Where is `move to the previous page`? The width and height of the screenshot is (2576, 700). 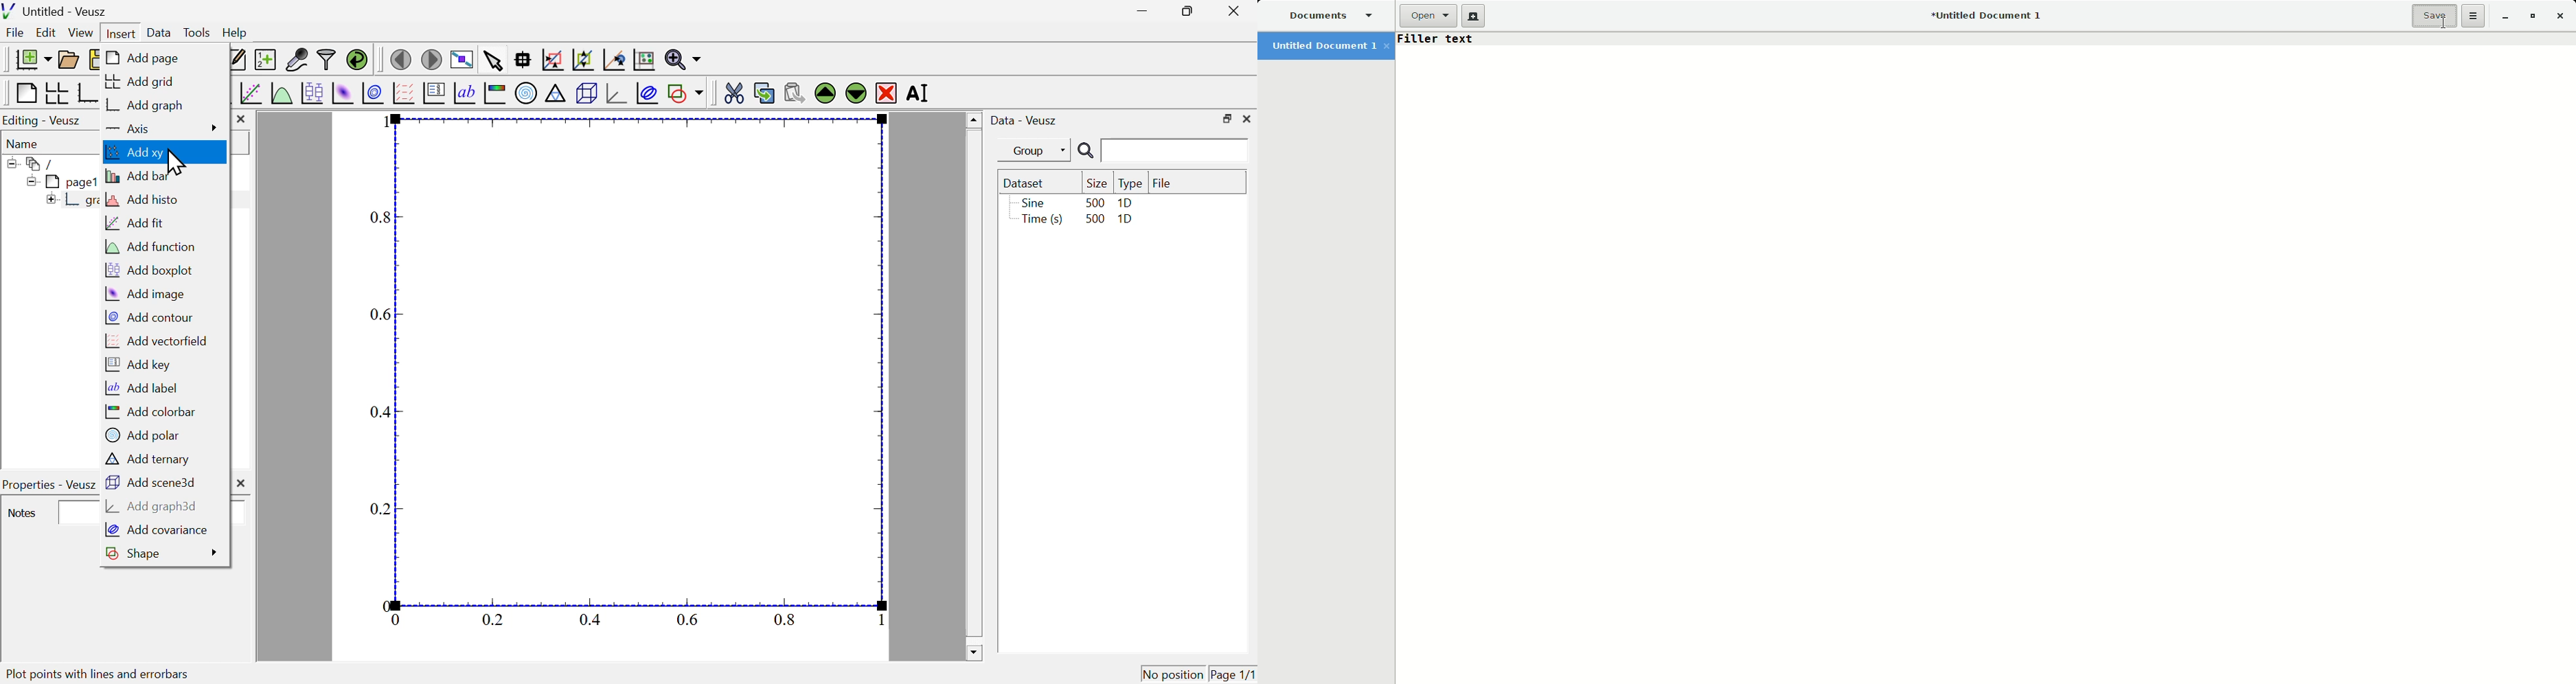
move to the previous page is located at coordinates (400, 58).